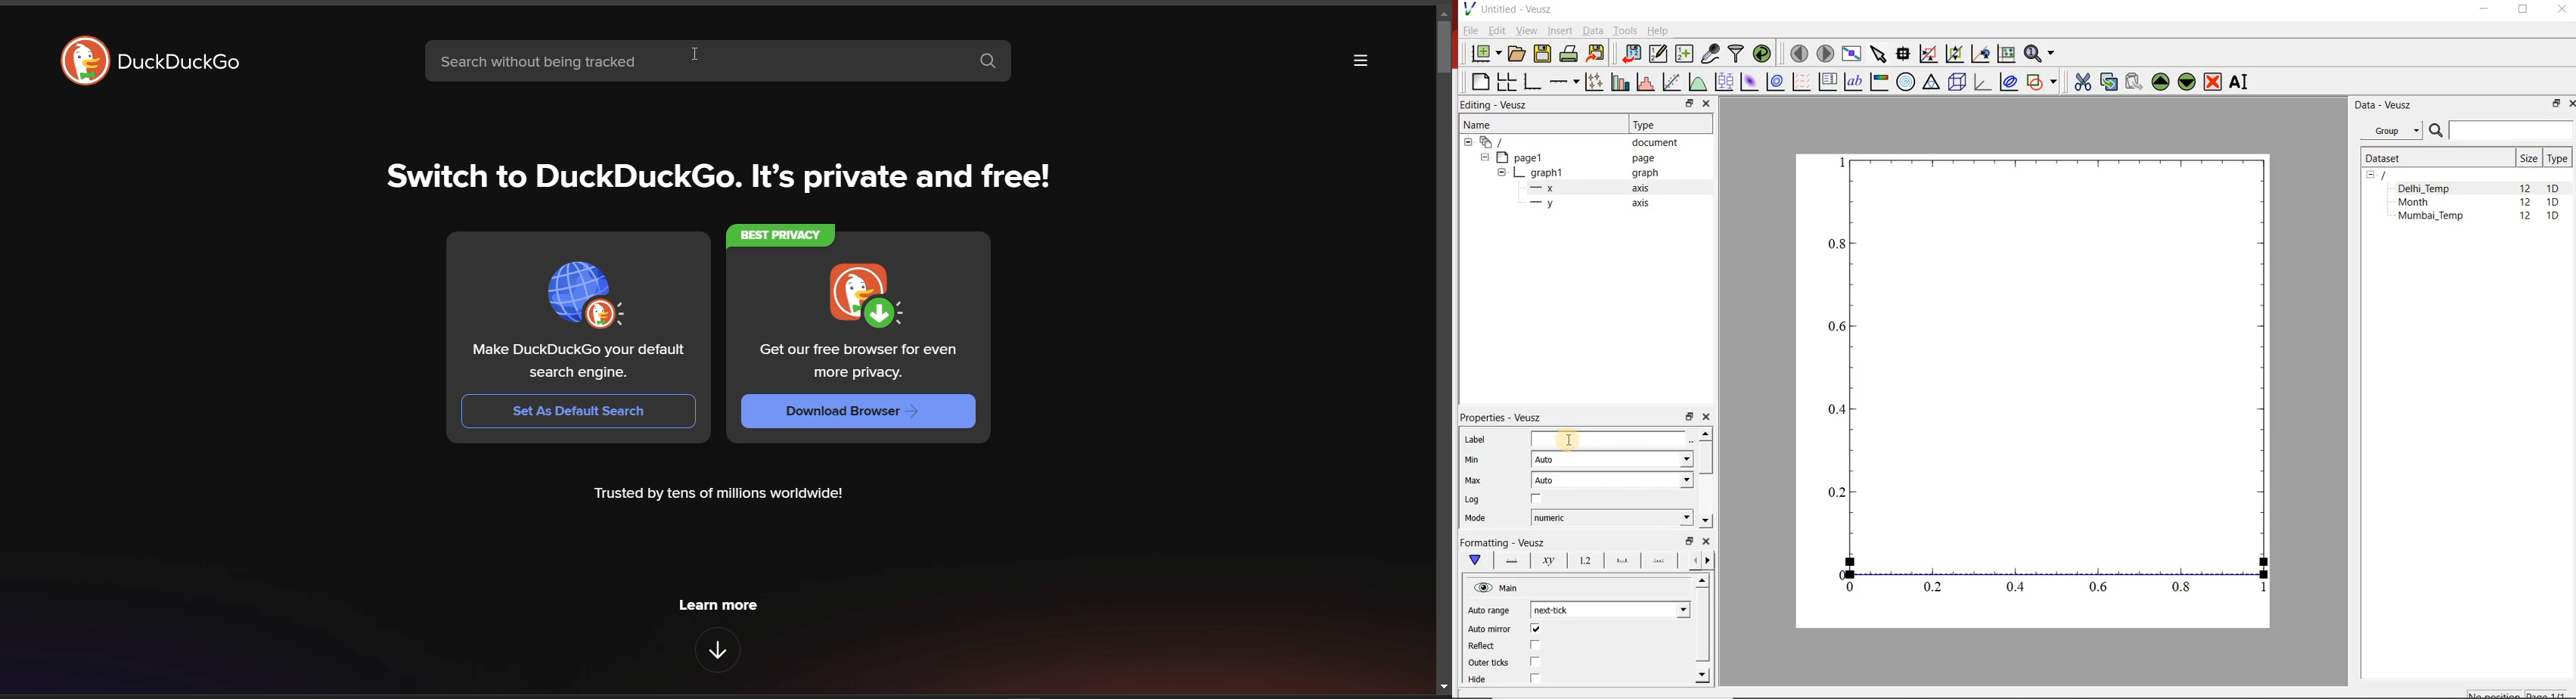 Image resolution: width=2576 pixels, height=700 pixels. What do you see at coordinates (989, 61) in the screenshot?
I see `search button` at bounding box center [989, 61].